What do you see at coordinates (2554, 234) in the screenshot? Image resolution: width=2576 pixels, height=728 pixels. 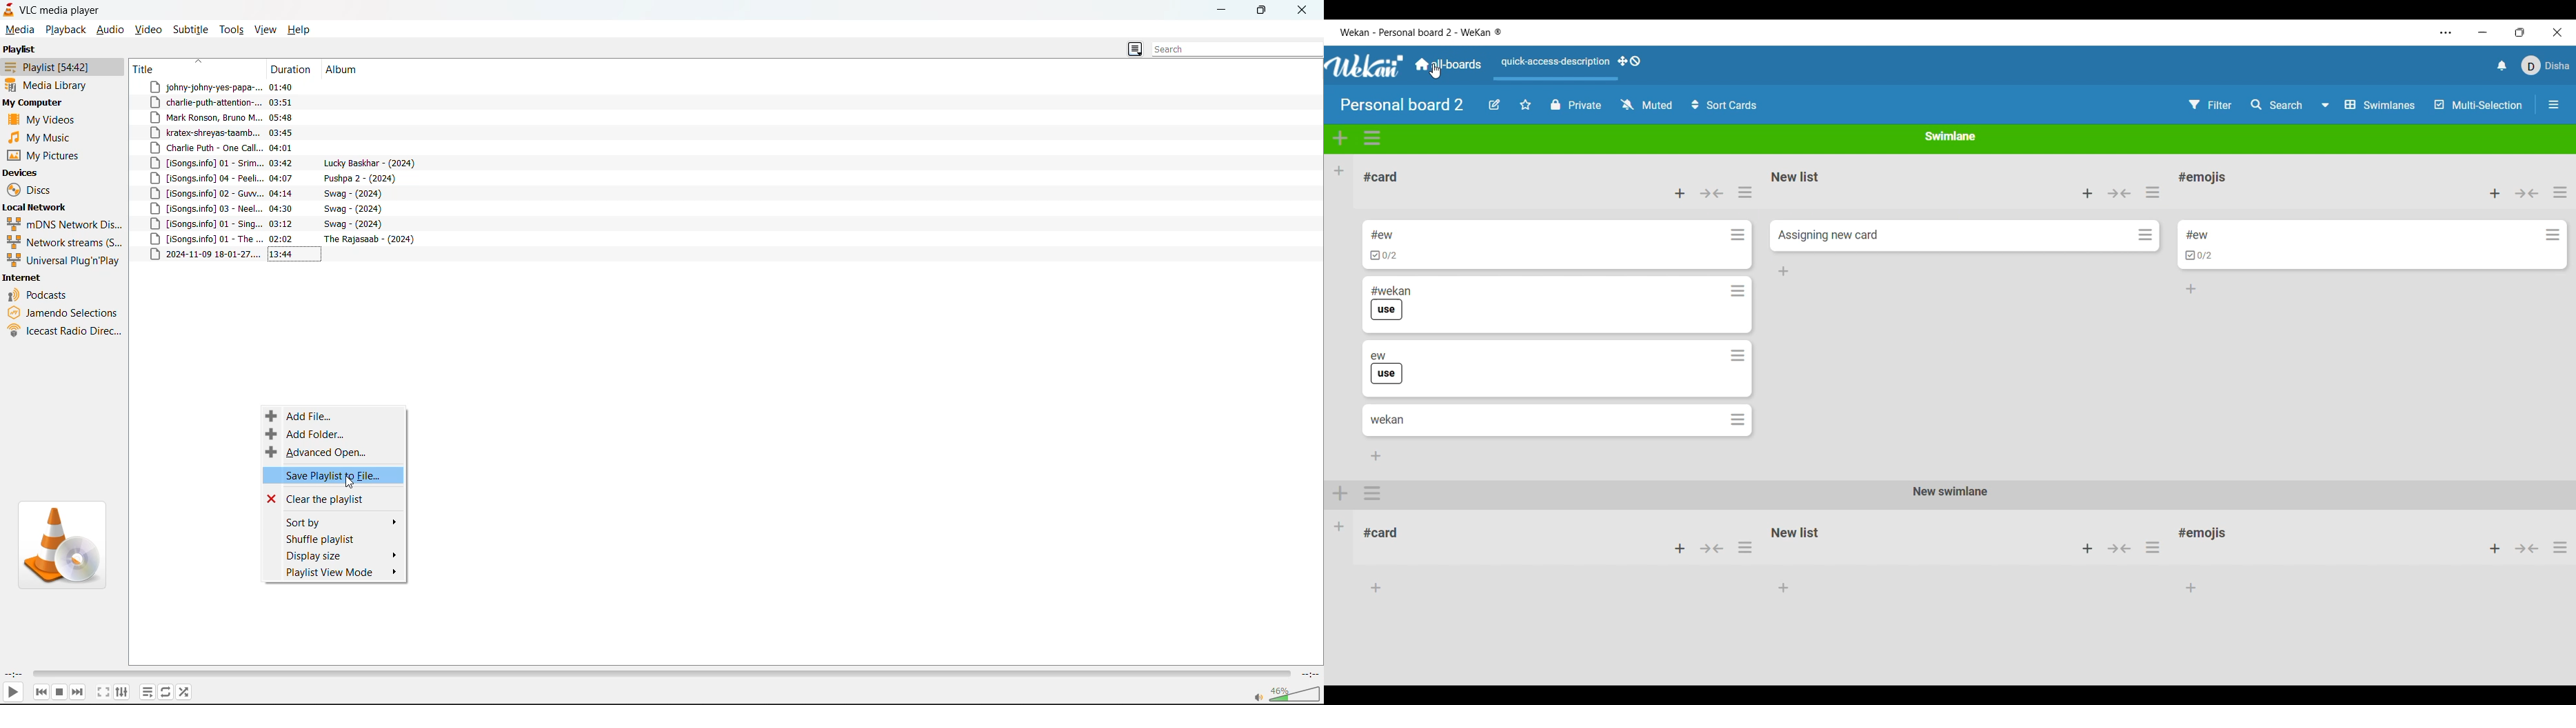 I see `Card actions` at bounding box center [2554, 234].